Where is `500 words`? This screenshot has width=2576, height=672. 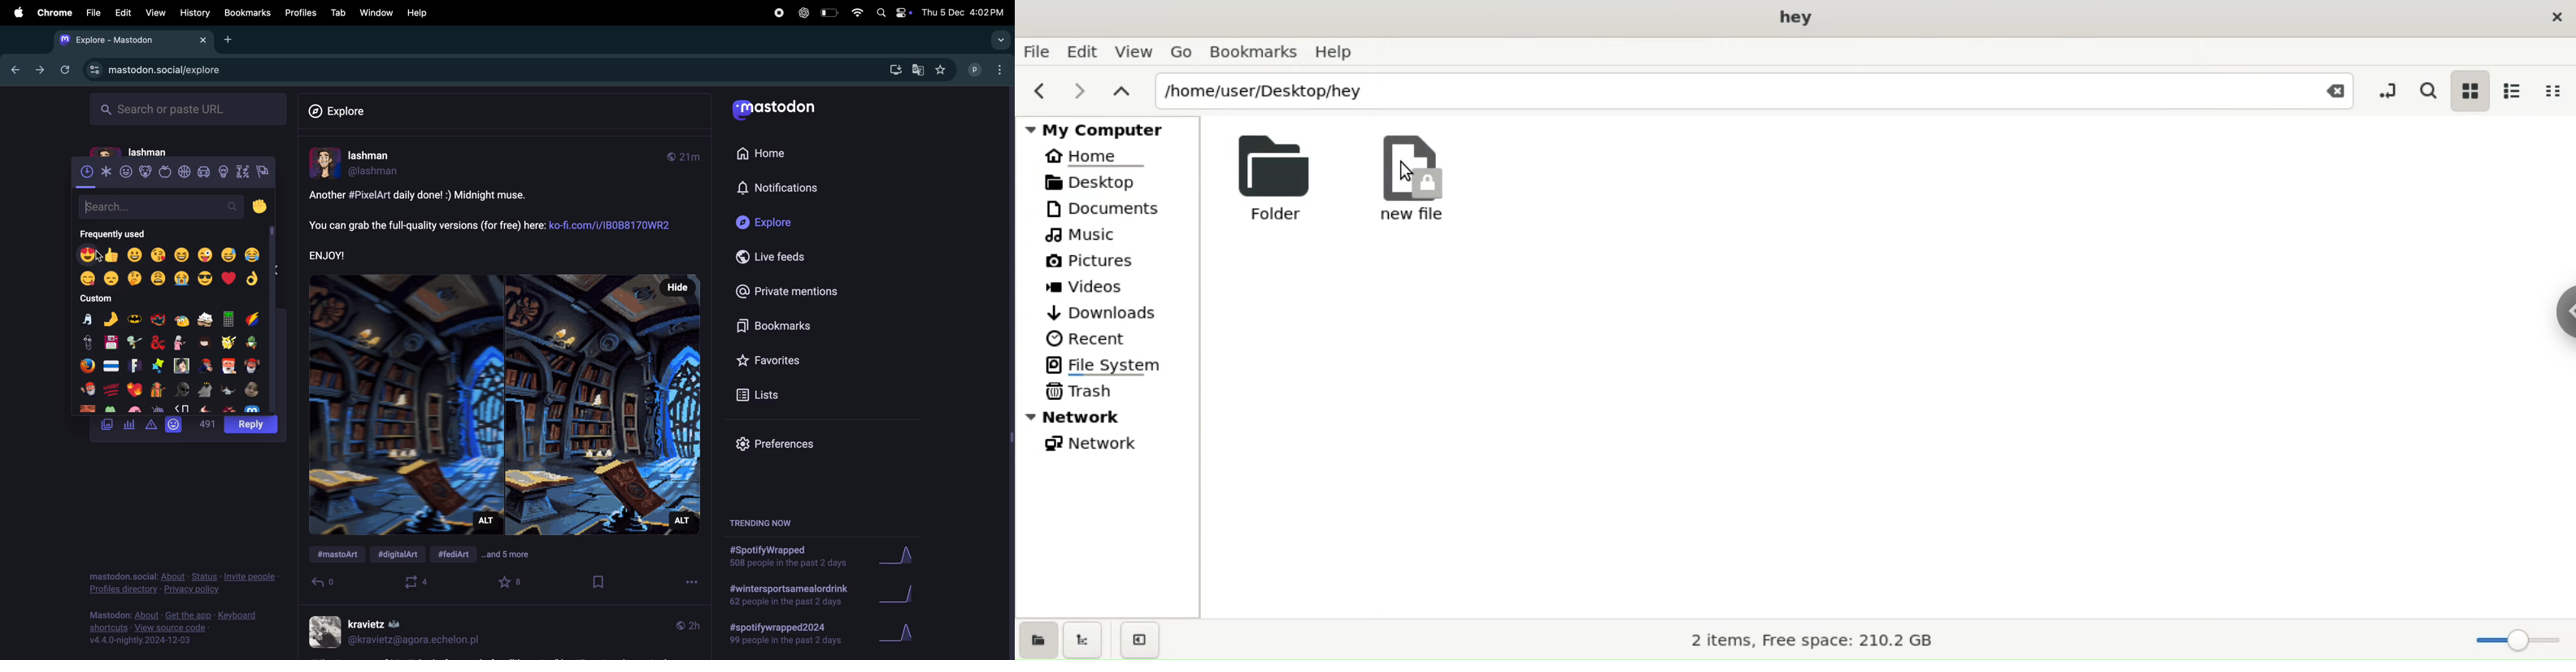 500 words is located at coordinates (207, 426).